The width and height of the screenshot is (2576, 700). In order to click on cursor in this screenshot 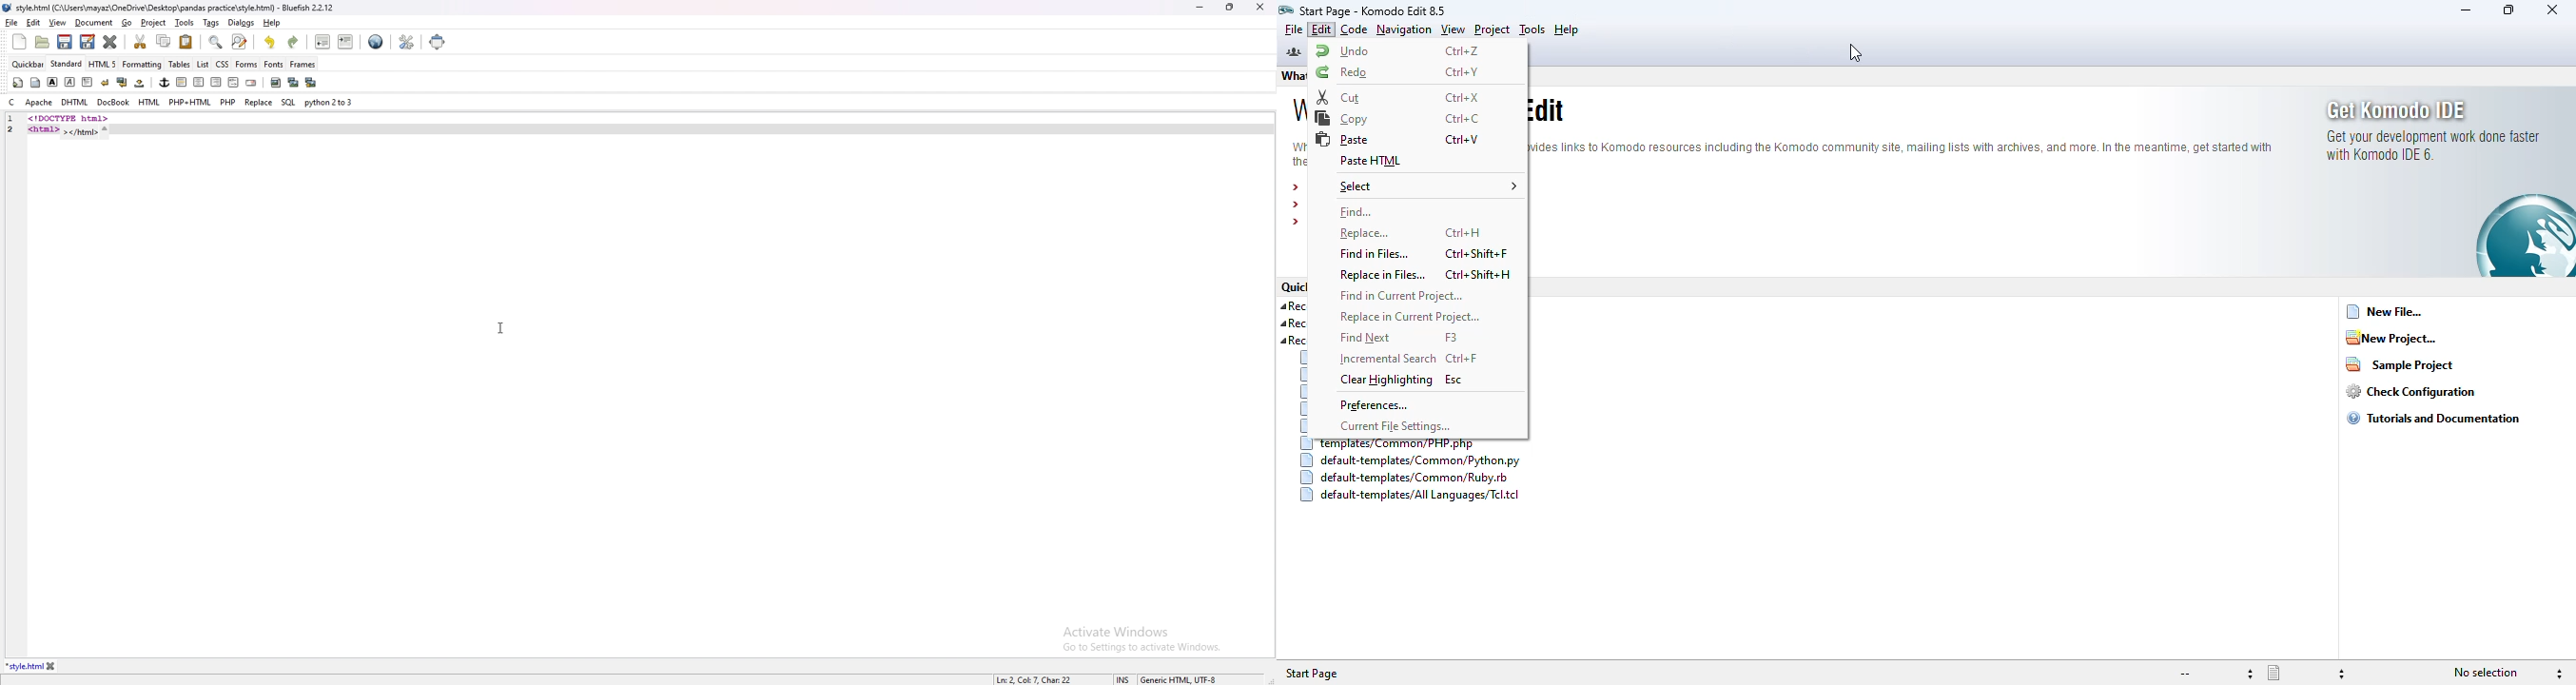, I will do `click(1856, 53)`.